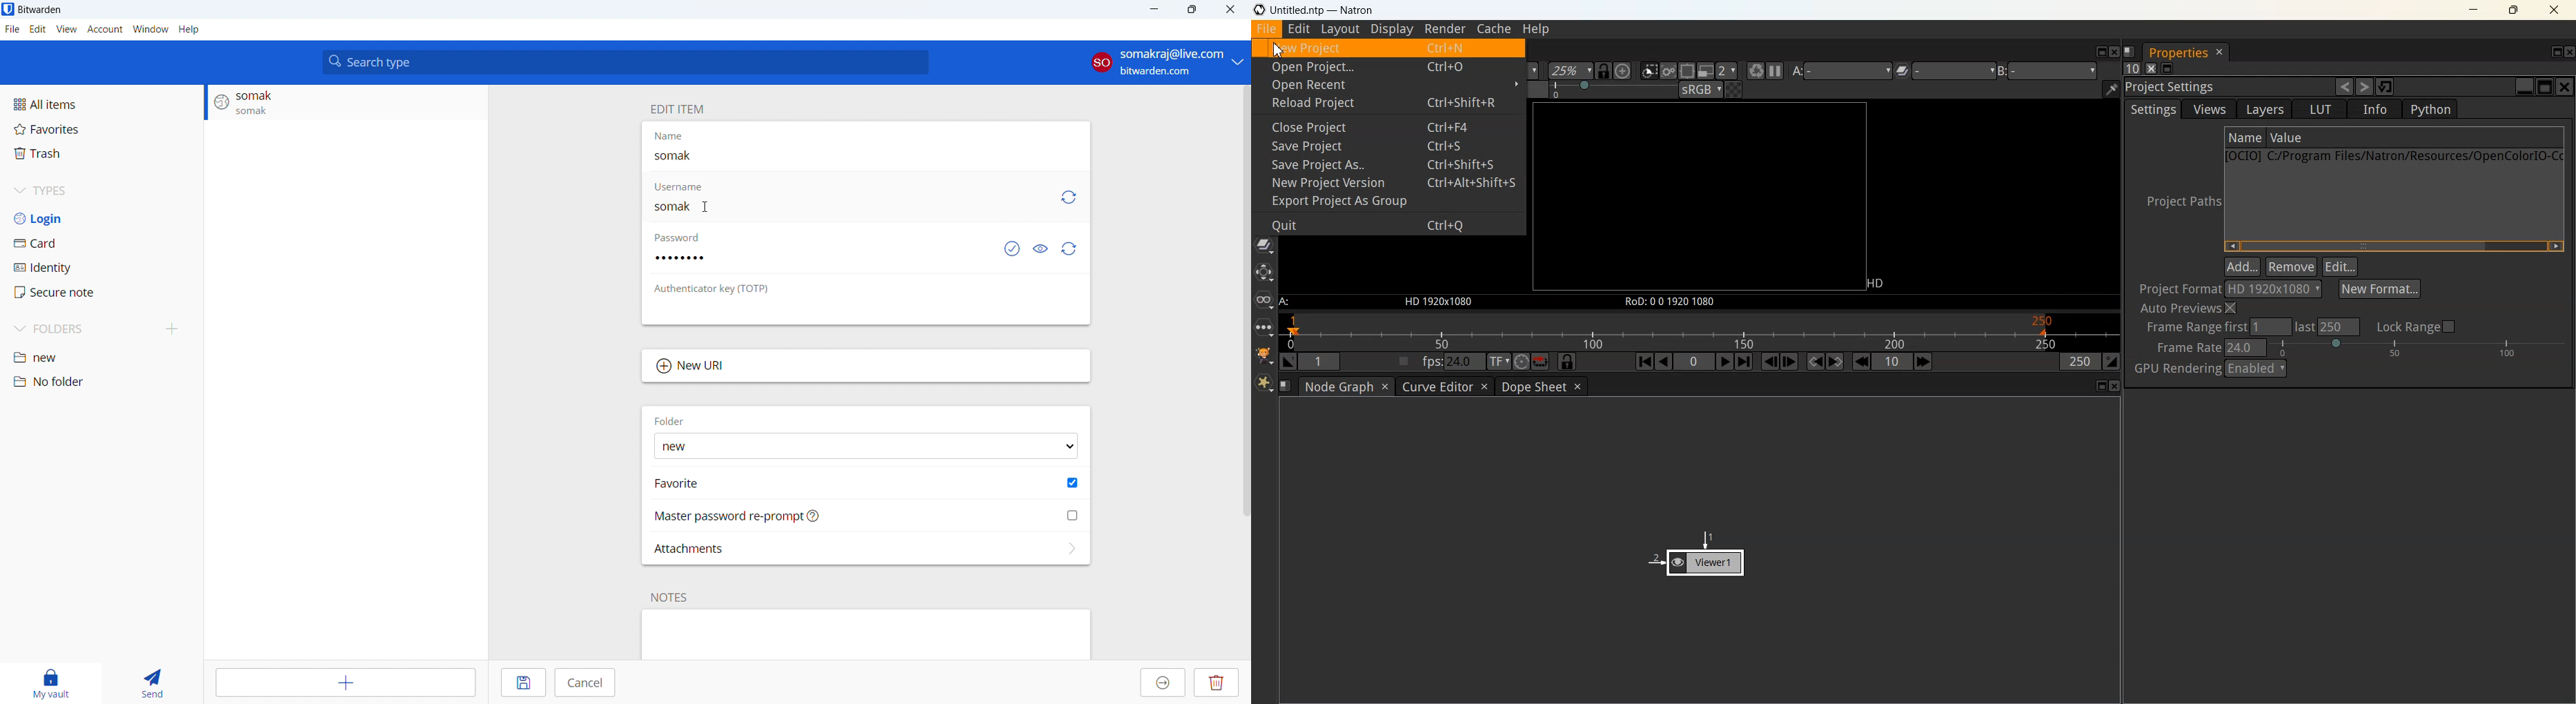  What do you see at coordinates (1191, 10) in the screenshot?
I see `maximize` at bounding box center [1191, 10].